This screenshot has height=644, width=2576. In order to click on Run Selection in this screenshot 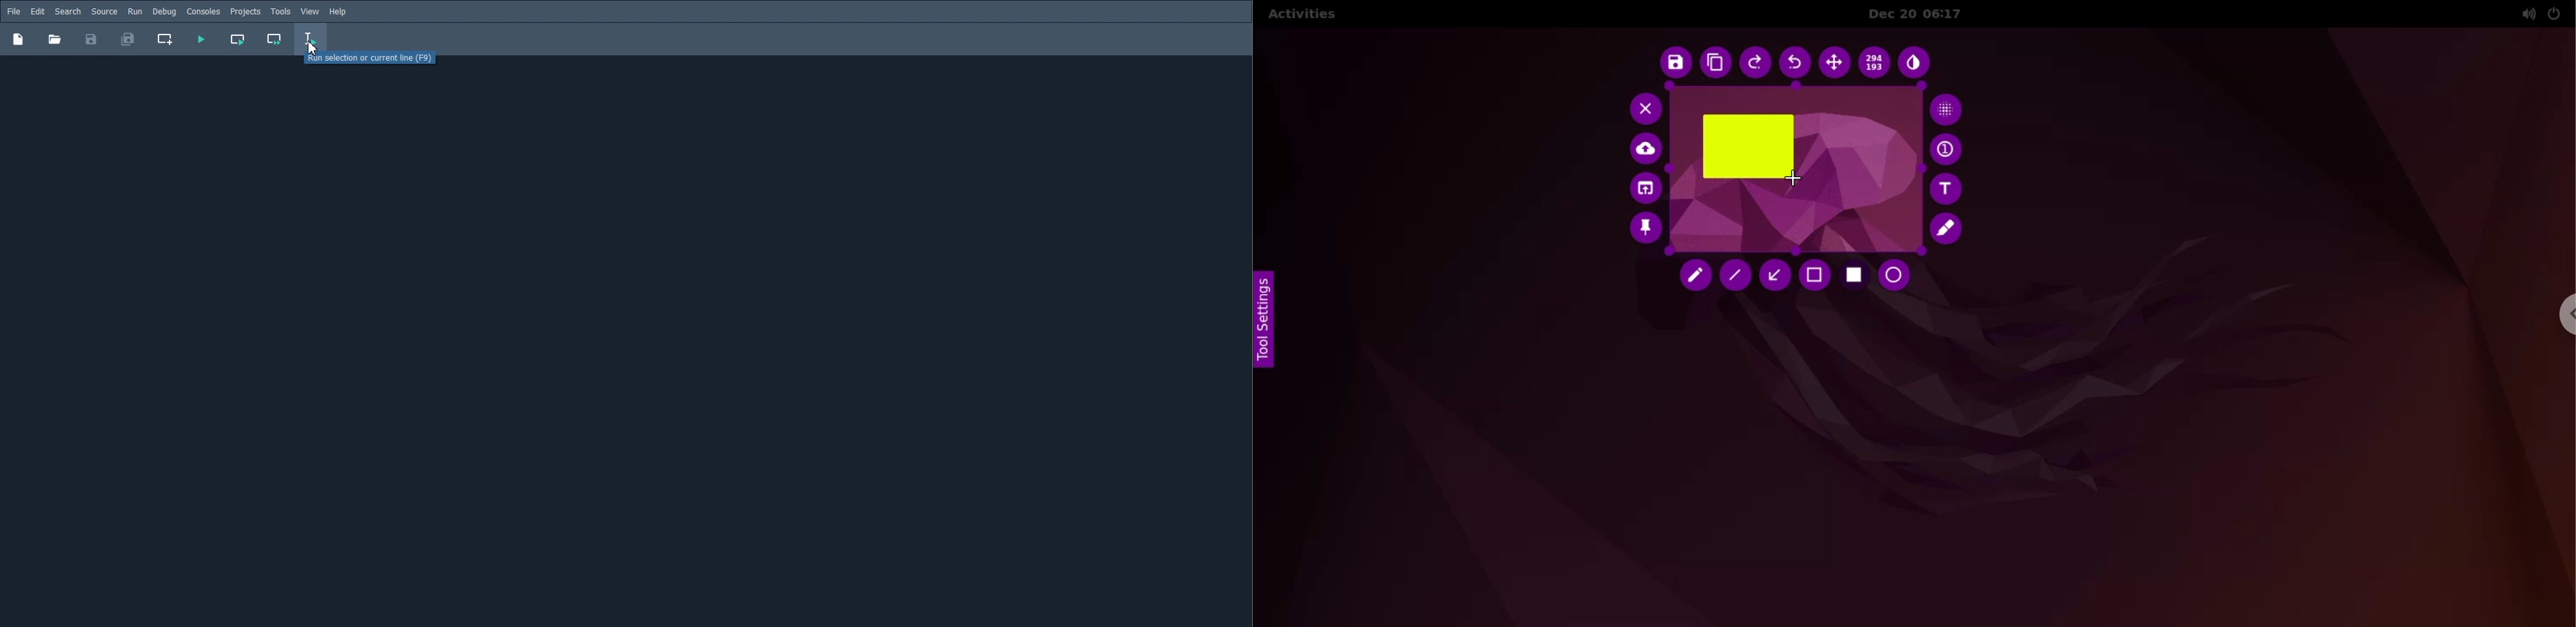, I will do `click(312, 40)`.